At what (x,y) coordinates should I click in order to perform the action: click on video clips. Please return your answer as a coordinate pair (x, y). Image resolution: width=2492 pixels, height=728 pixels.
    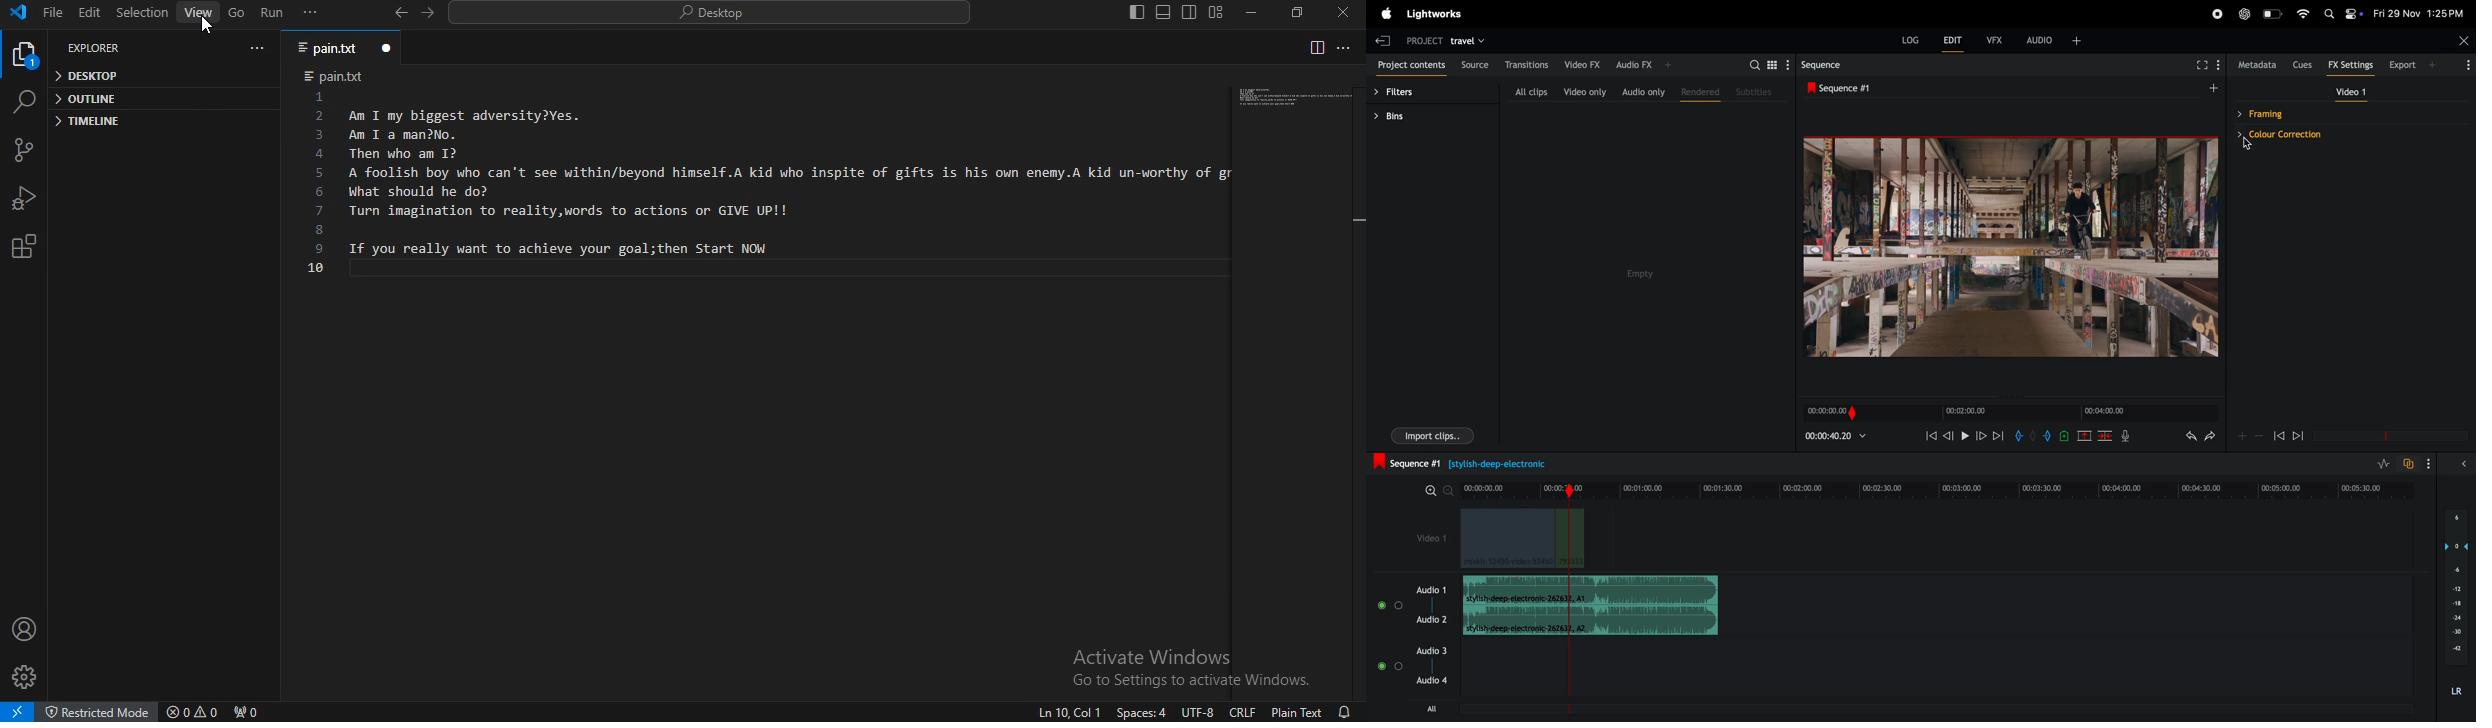
    Looking at the image, I should click on (1522, 539).